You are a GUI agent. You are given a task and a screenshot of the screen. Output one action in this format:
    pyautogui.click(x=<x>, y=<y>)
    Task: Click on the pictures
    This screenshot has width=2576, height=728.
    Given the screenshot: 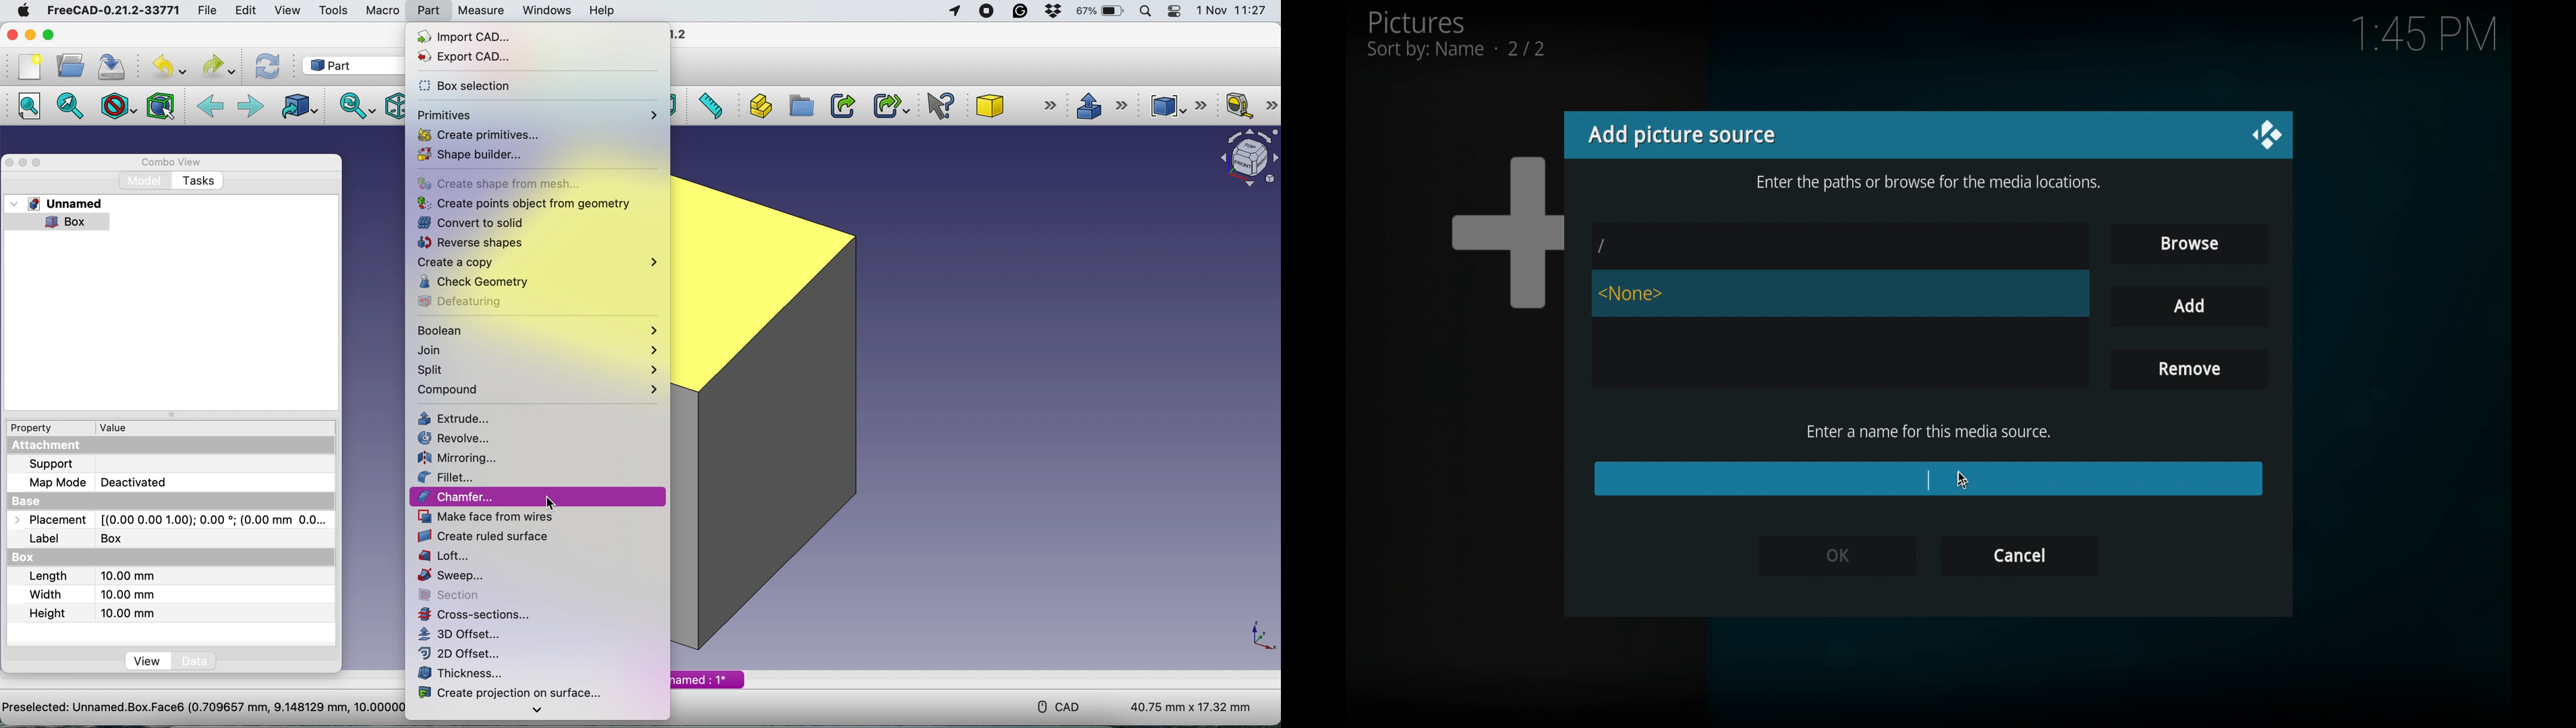 What is the action you would take?
    pyautogui.click(x=1456, y=34)
    